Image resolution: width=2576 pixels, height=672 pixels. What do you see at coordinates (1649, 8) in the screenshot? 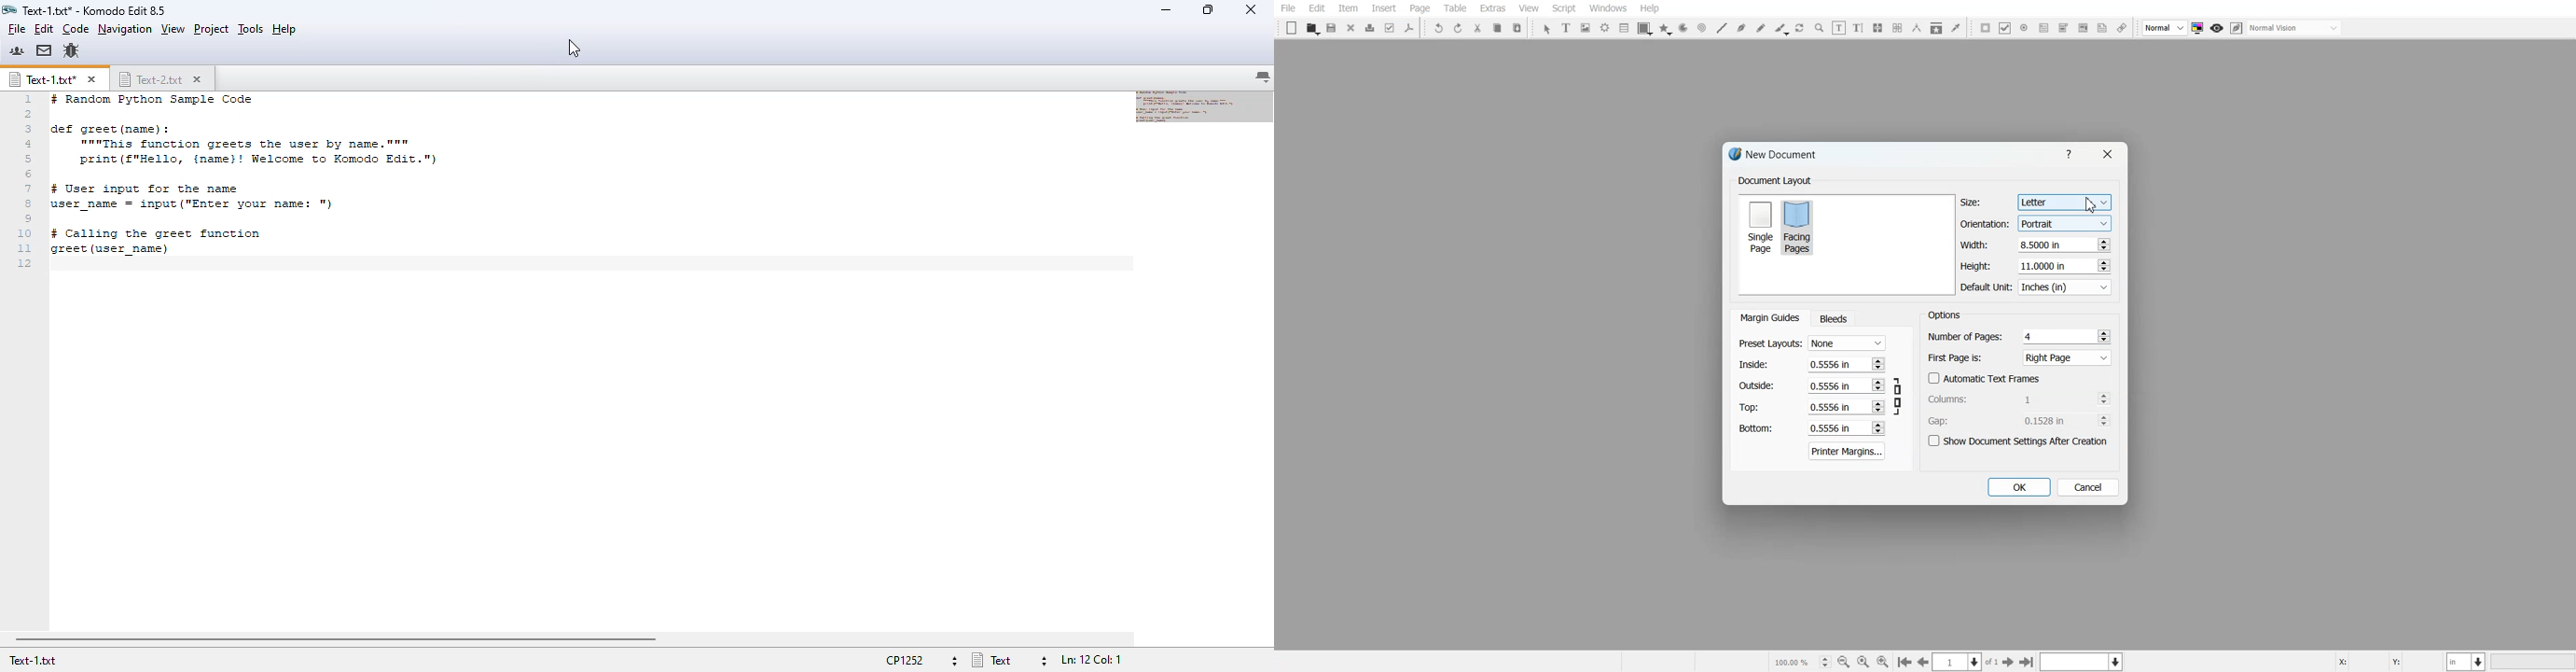
I see `Help` at bounding box center [1649, 8].